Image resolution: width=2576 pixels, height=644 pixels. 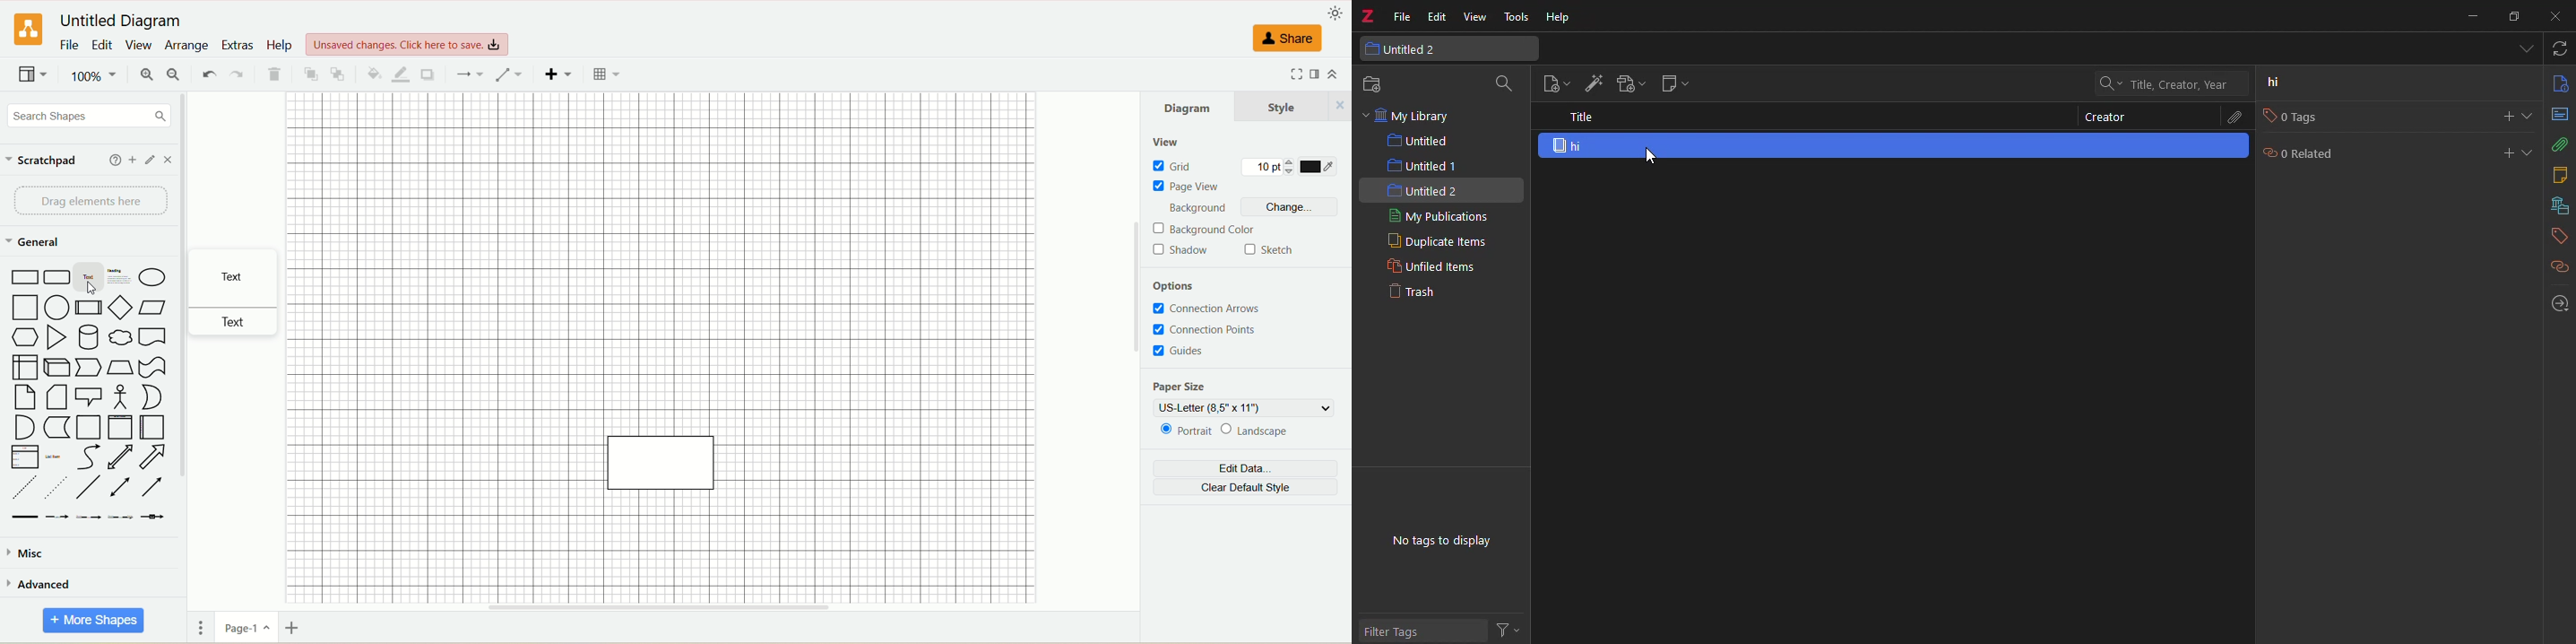 What do you see at coordinates (2557, 48) in the screenshot?
I see `sync` at bounding box center [2557, 48].